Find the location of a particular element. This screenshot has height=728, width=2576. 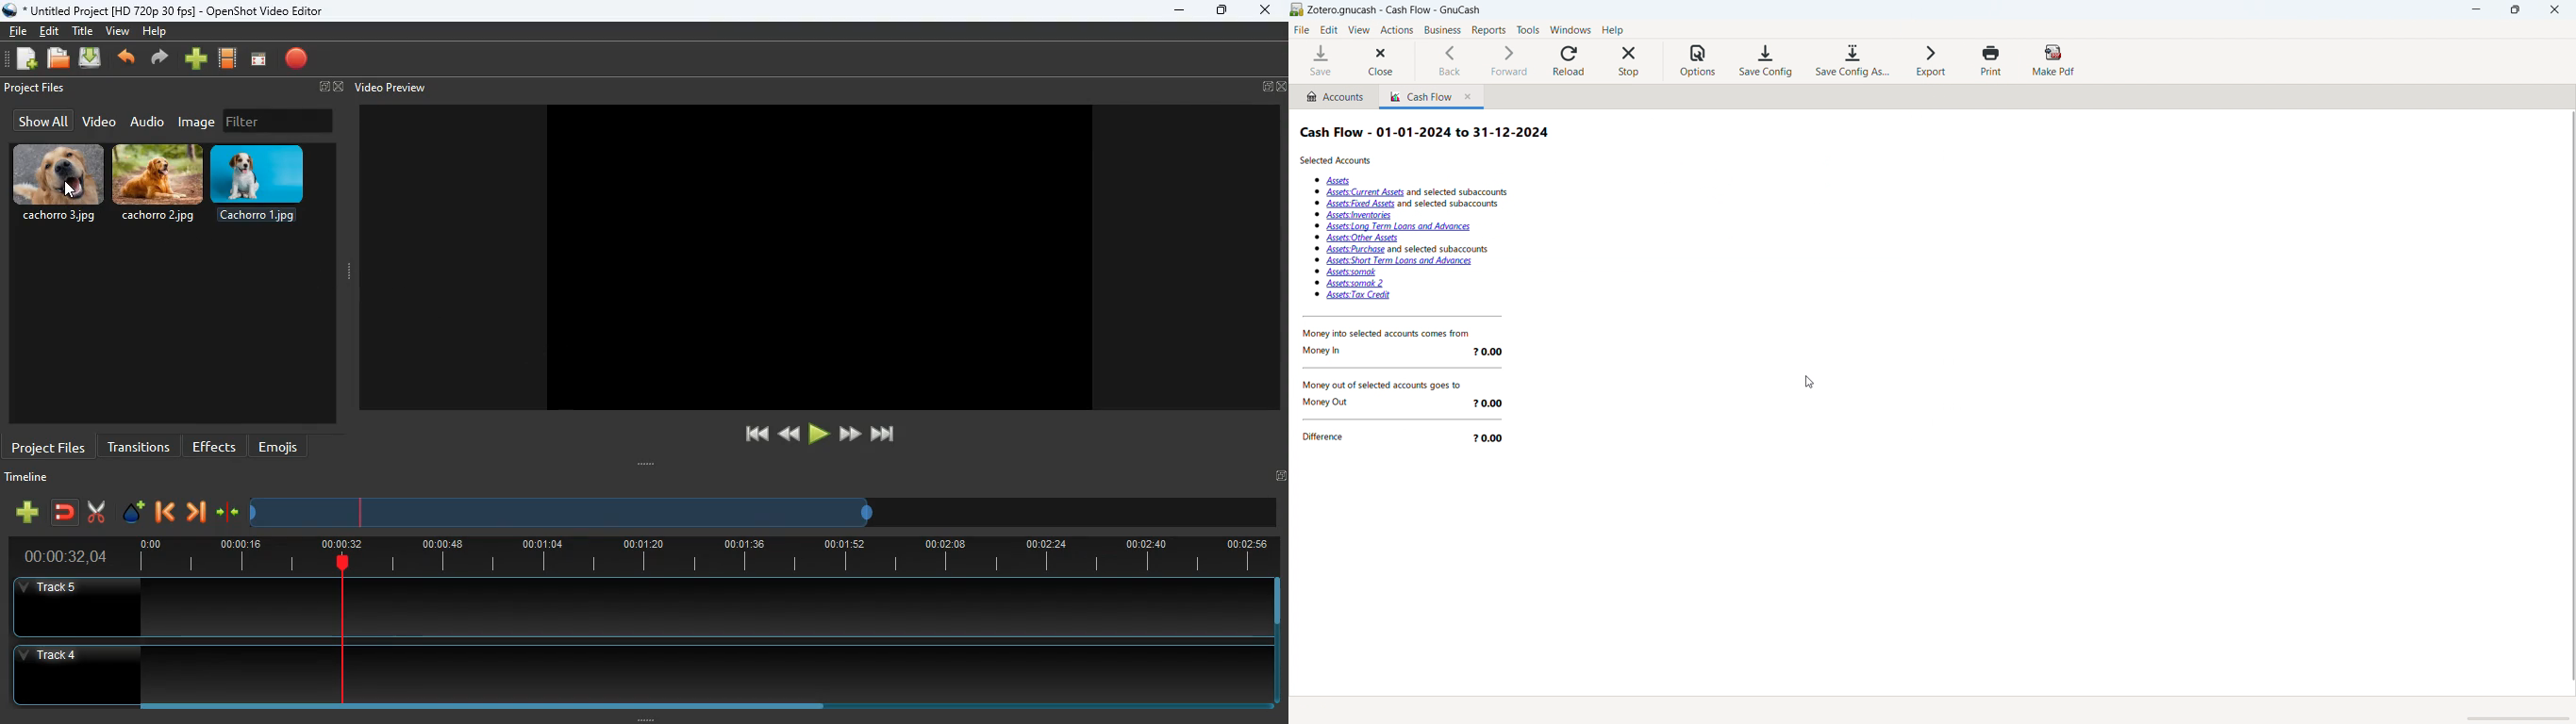

back is located at coordinates (163, 514).